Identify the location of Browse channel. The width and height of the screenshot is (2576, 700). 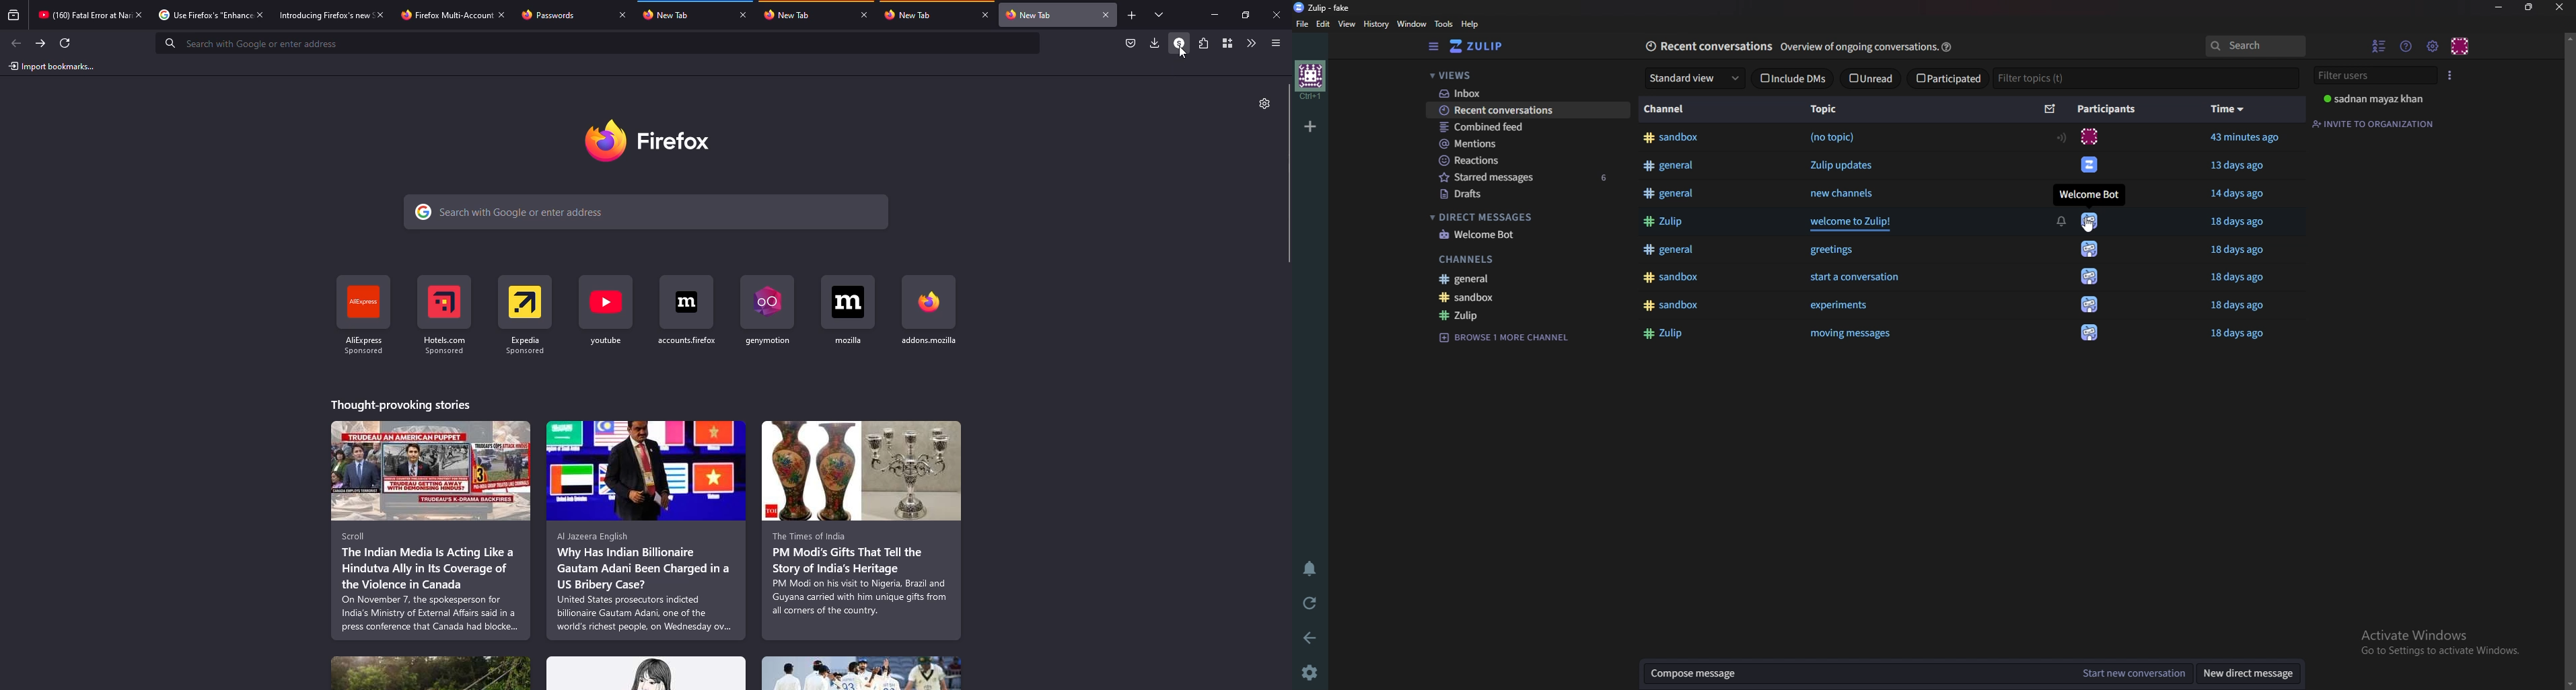
(1509, 338).